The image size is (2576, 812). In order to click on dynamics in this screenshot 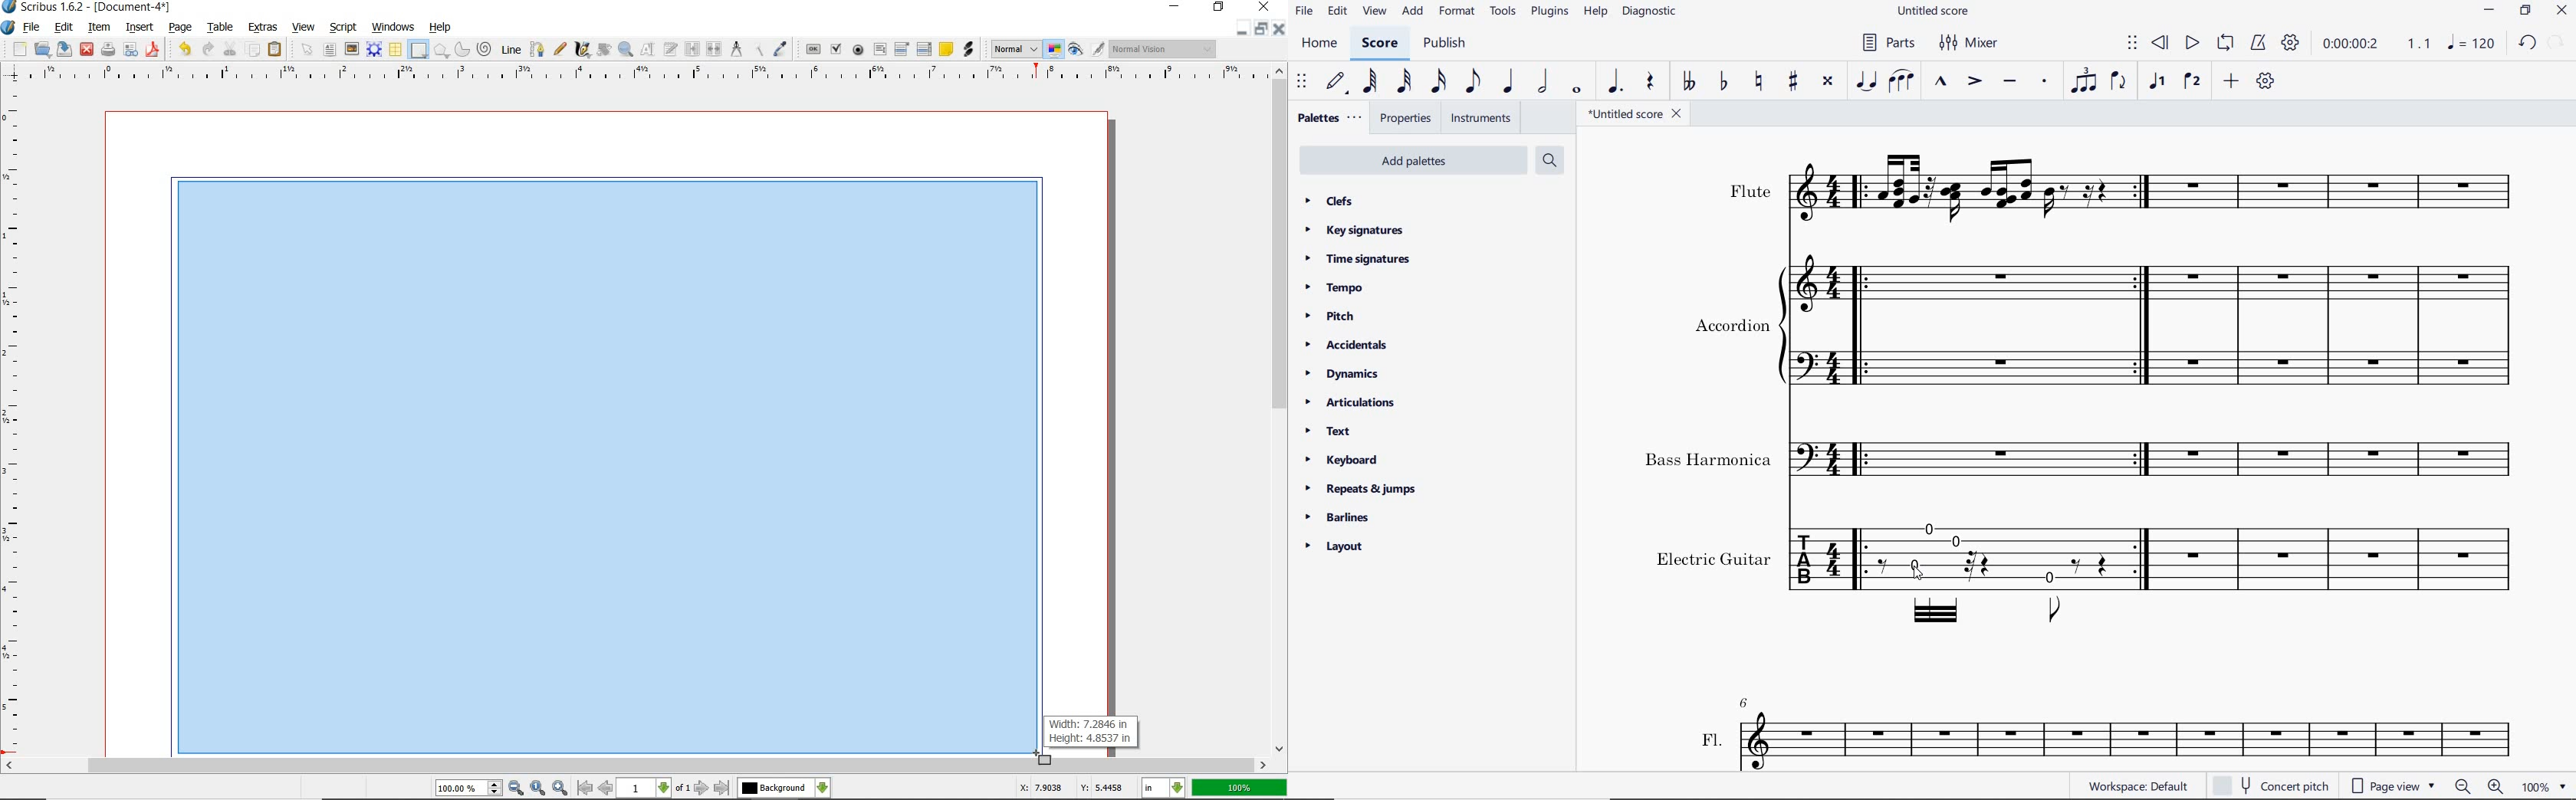, I will do `click(1343, 374)`.